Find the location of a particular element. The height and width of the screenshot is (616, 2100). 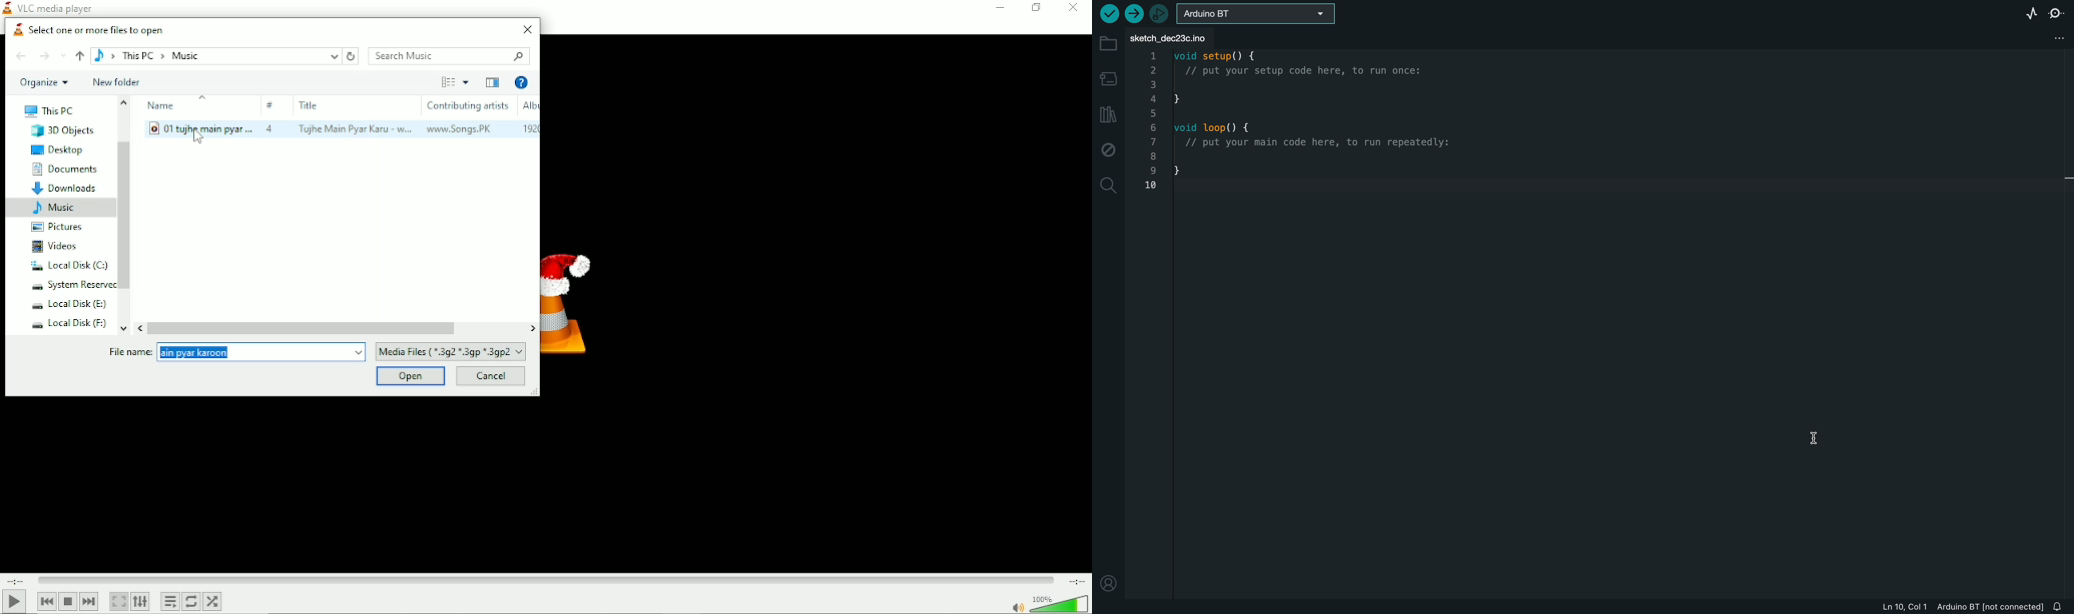

Organize is located at coordinates (42, 84).